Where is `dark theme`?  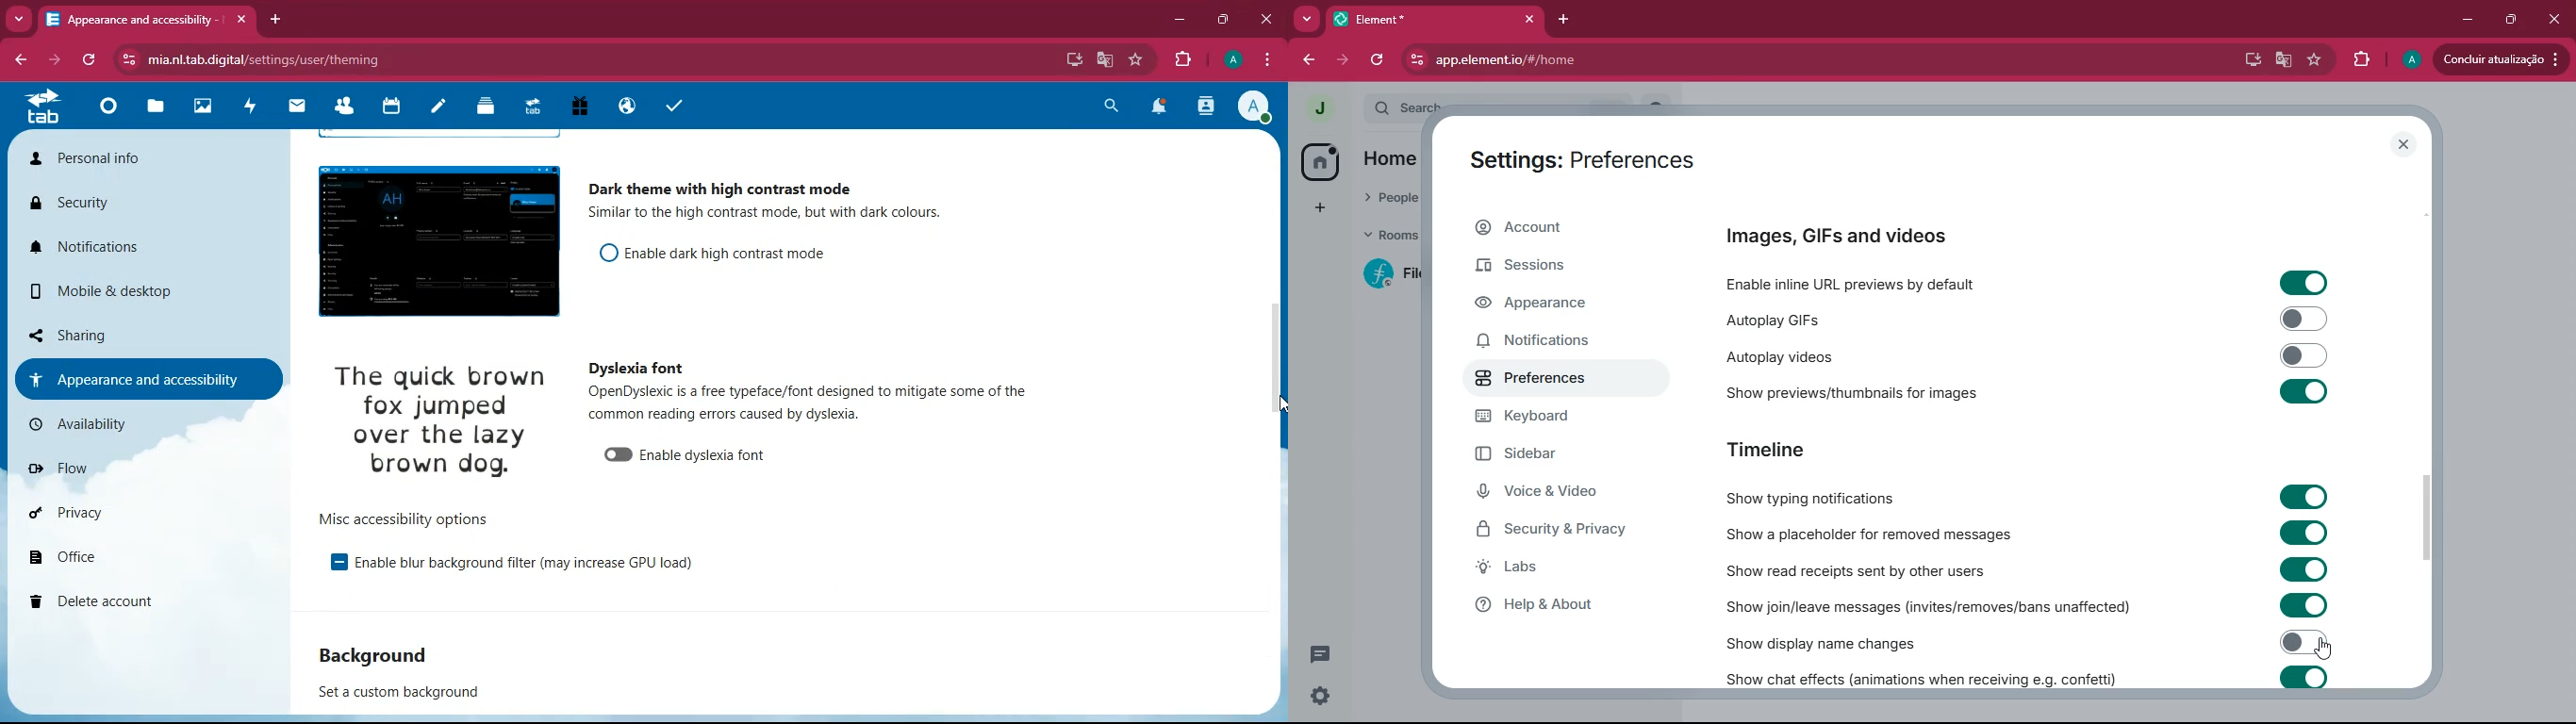 dark theme is located at coordinates (738, 186).